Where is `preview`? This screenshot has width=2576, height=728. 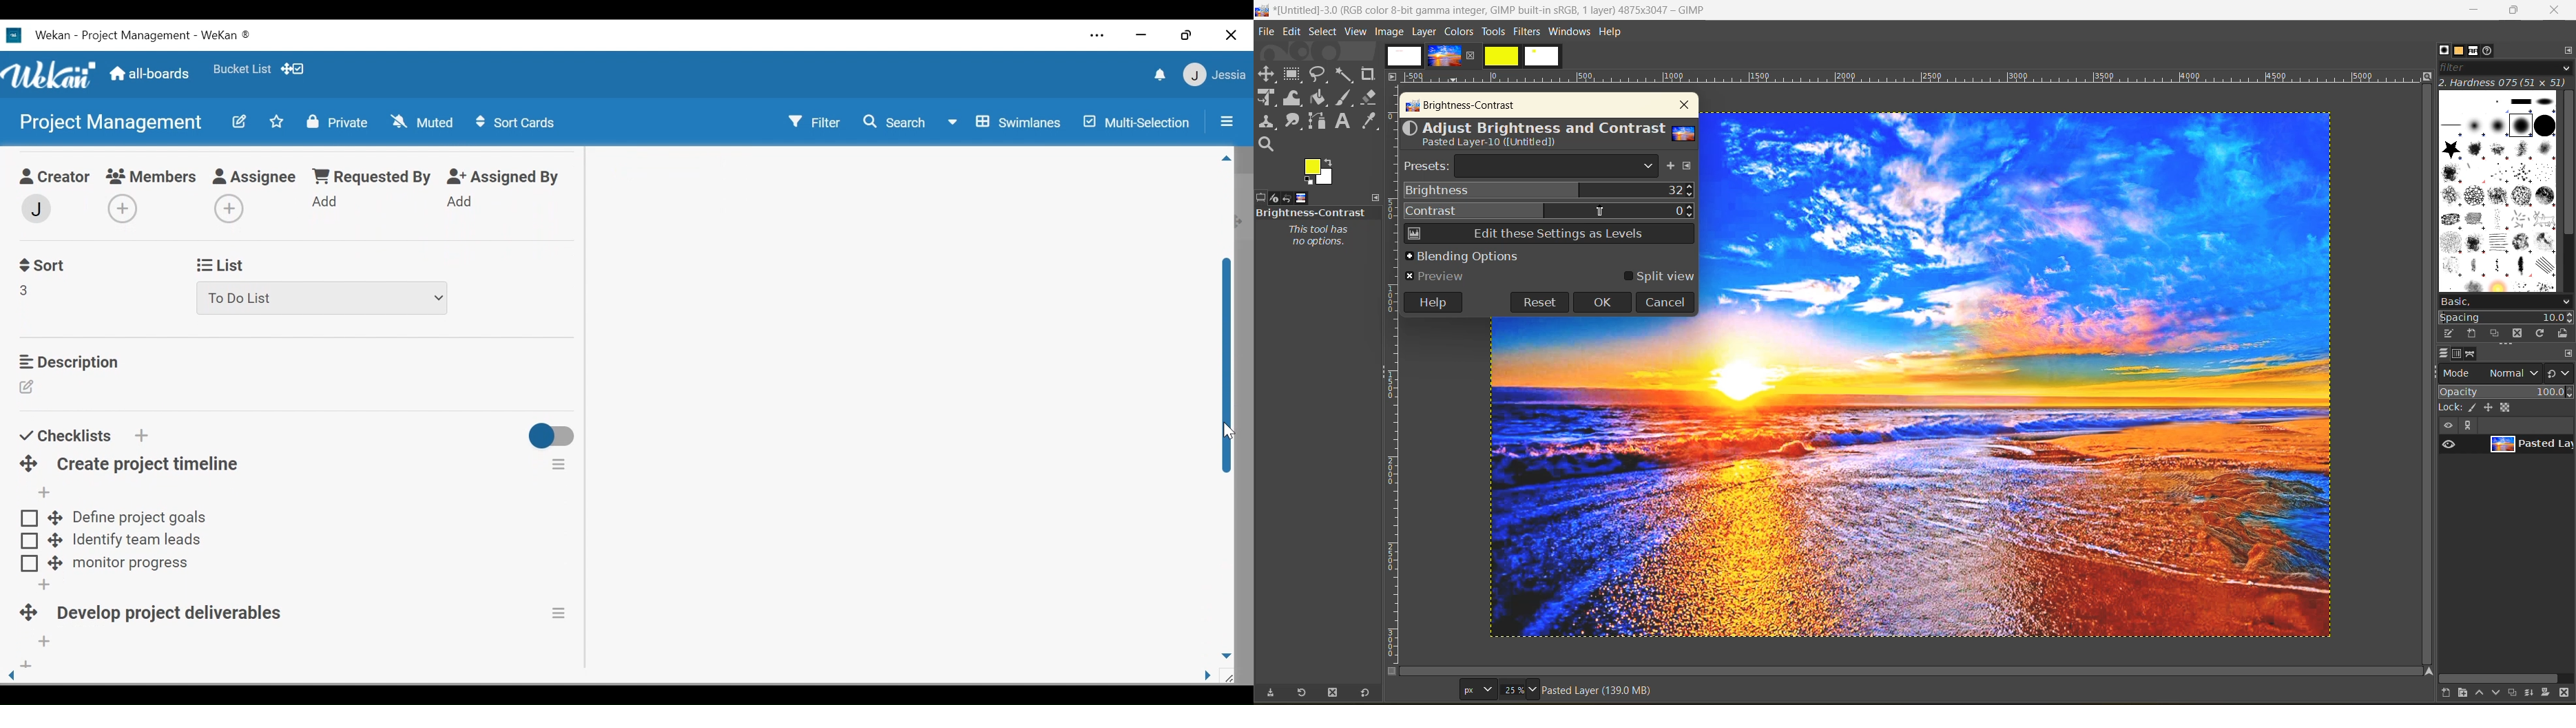
preview is located at coordinates (1439, 275).